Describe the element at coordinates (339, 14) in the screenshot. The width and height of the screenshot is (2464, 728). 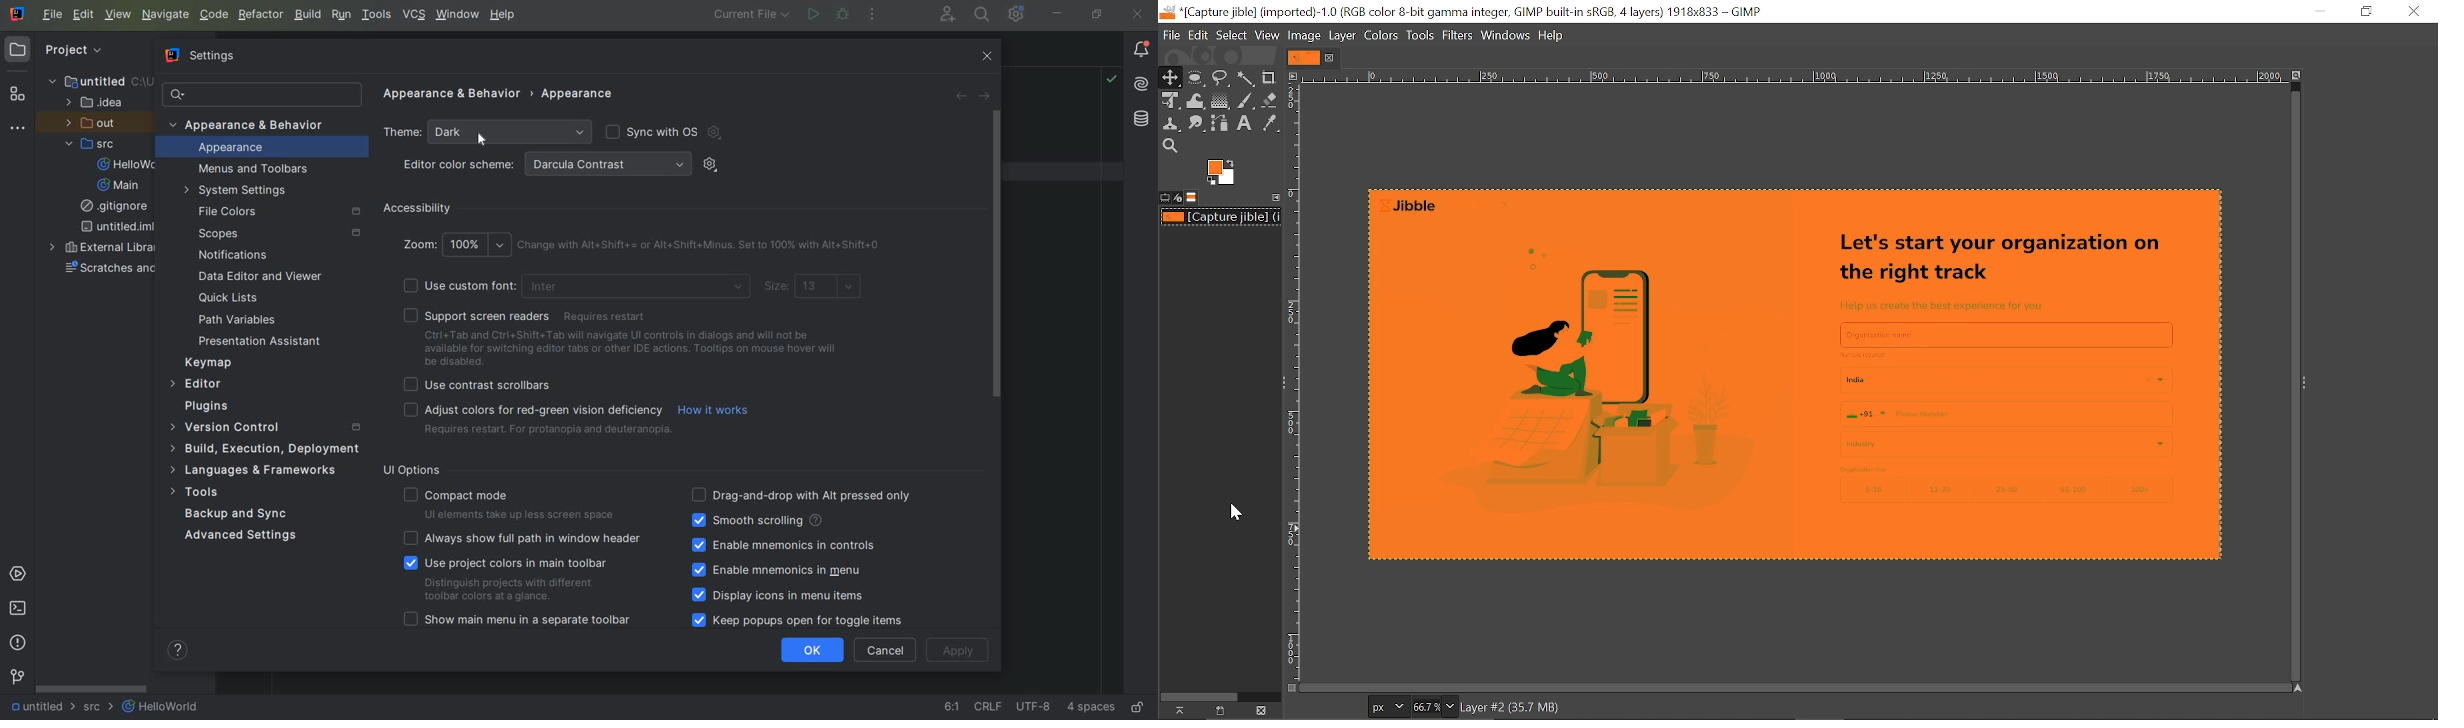
I see `RUN` at that location.